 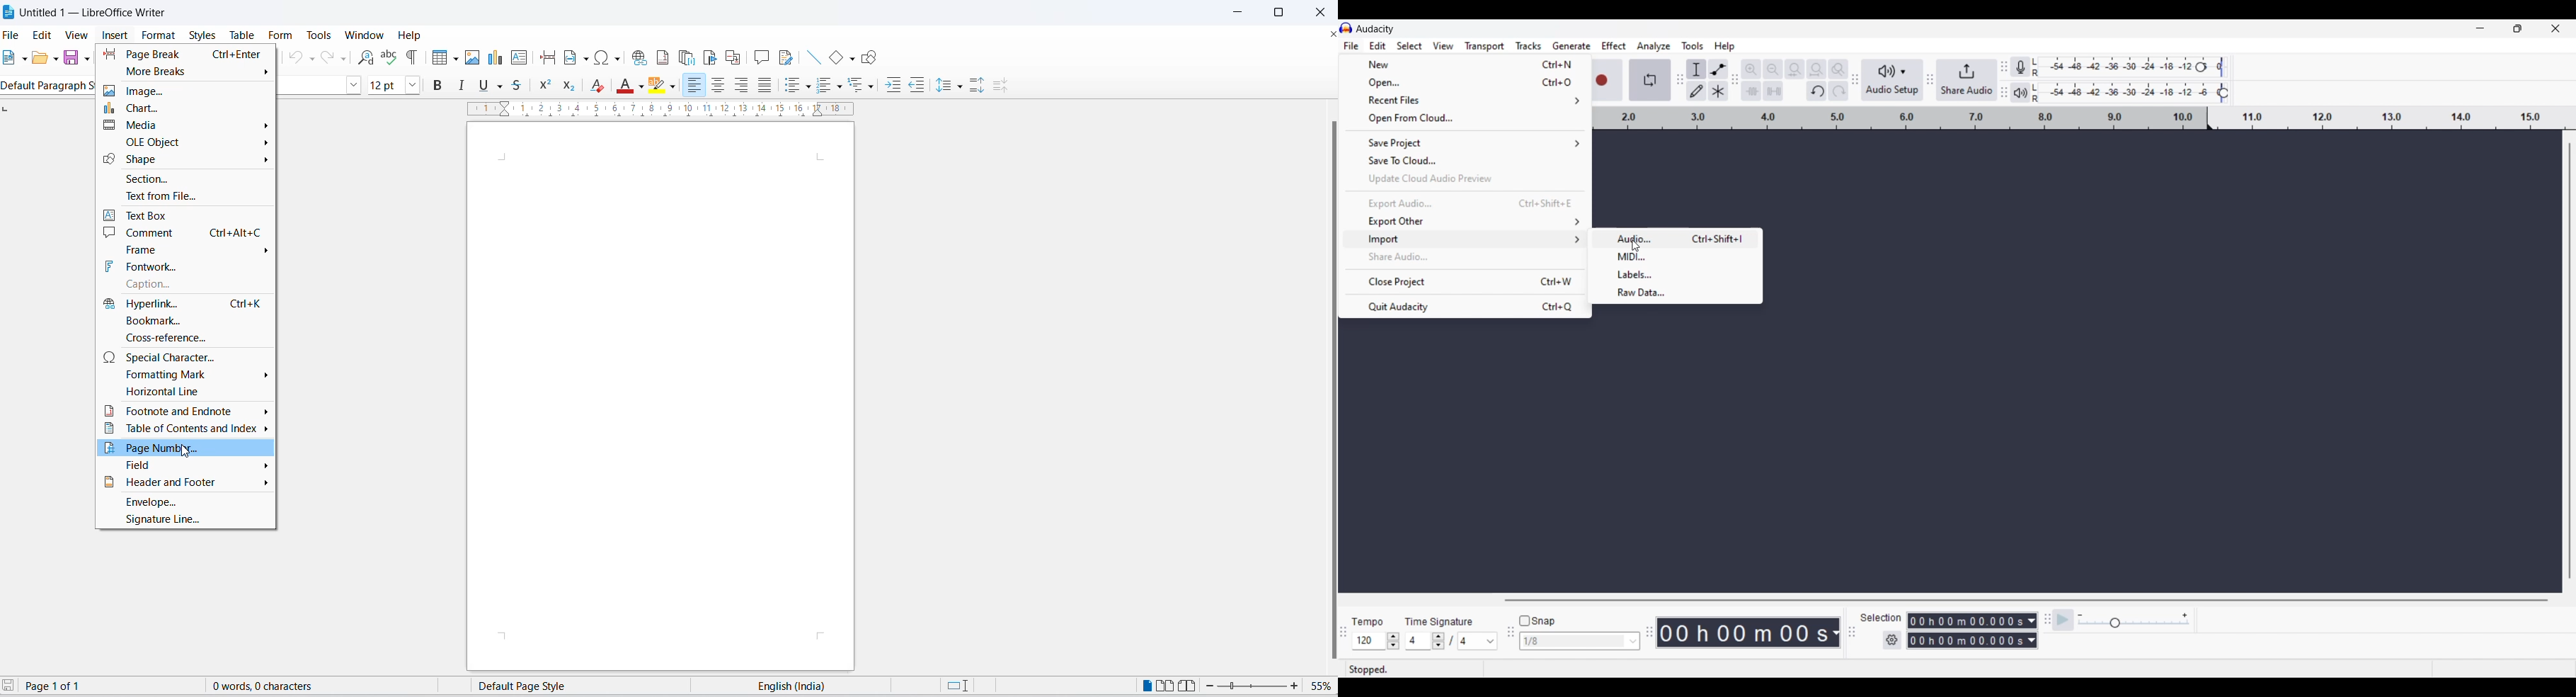 I want to click on 00h00m00.000s, so click(x=1972, y=642).